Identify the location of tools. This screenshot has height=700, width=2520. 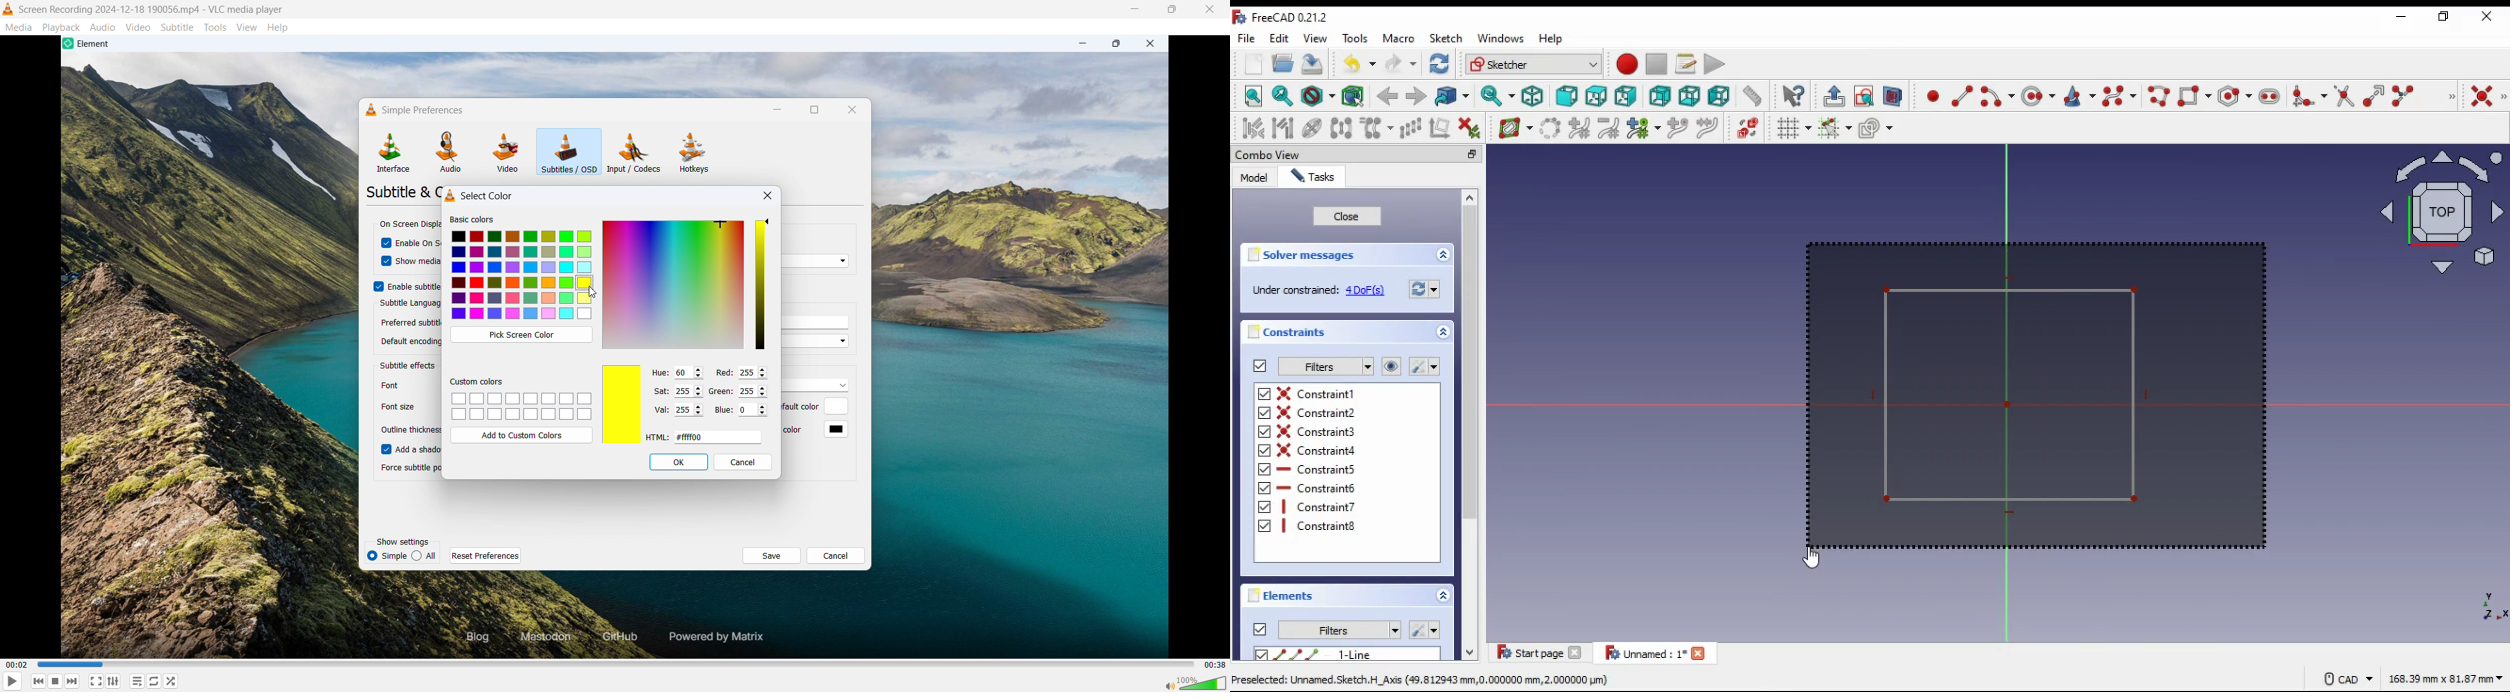
(1355, 38).